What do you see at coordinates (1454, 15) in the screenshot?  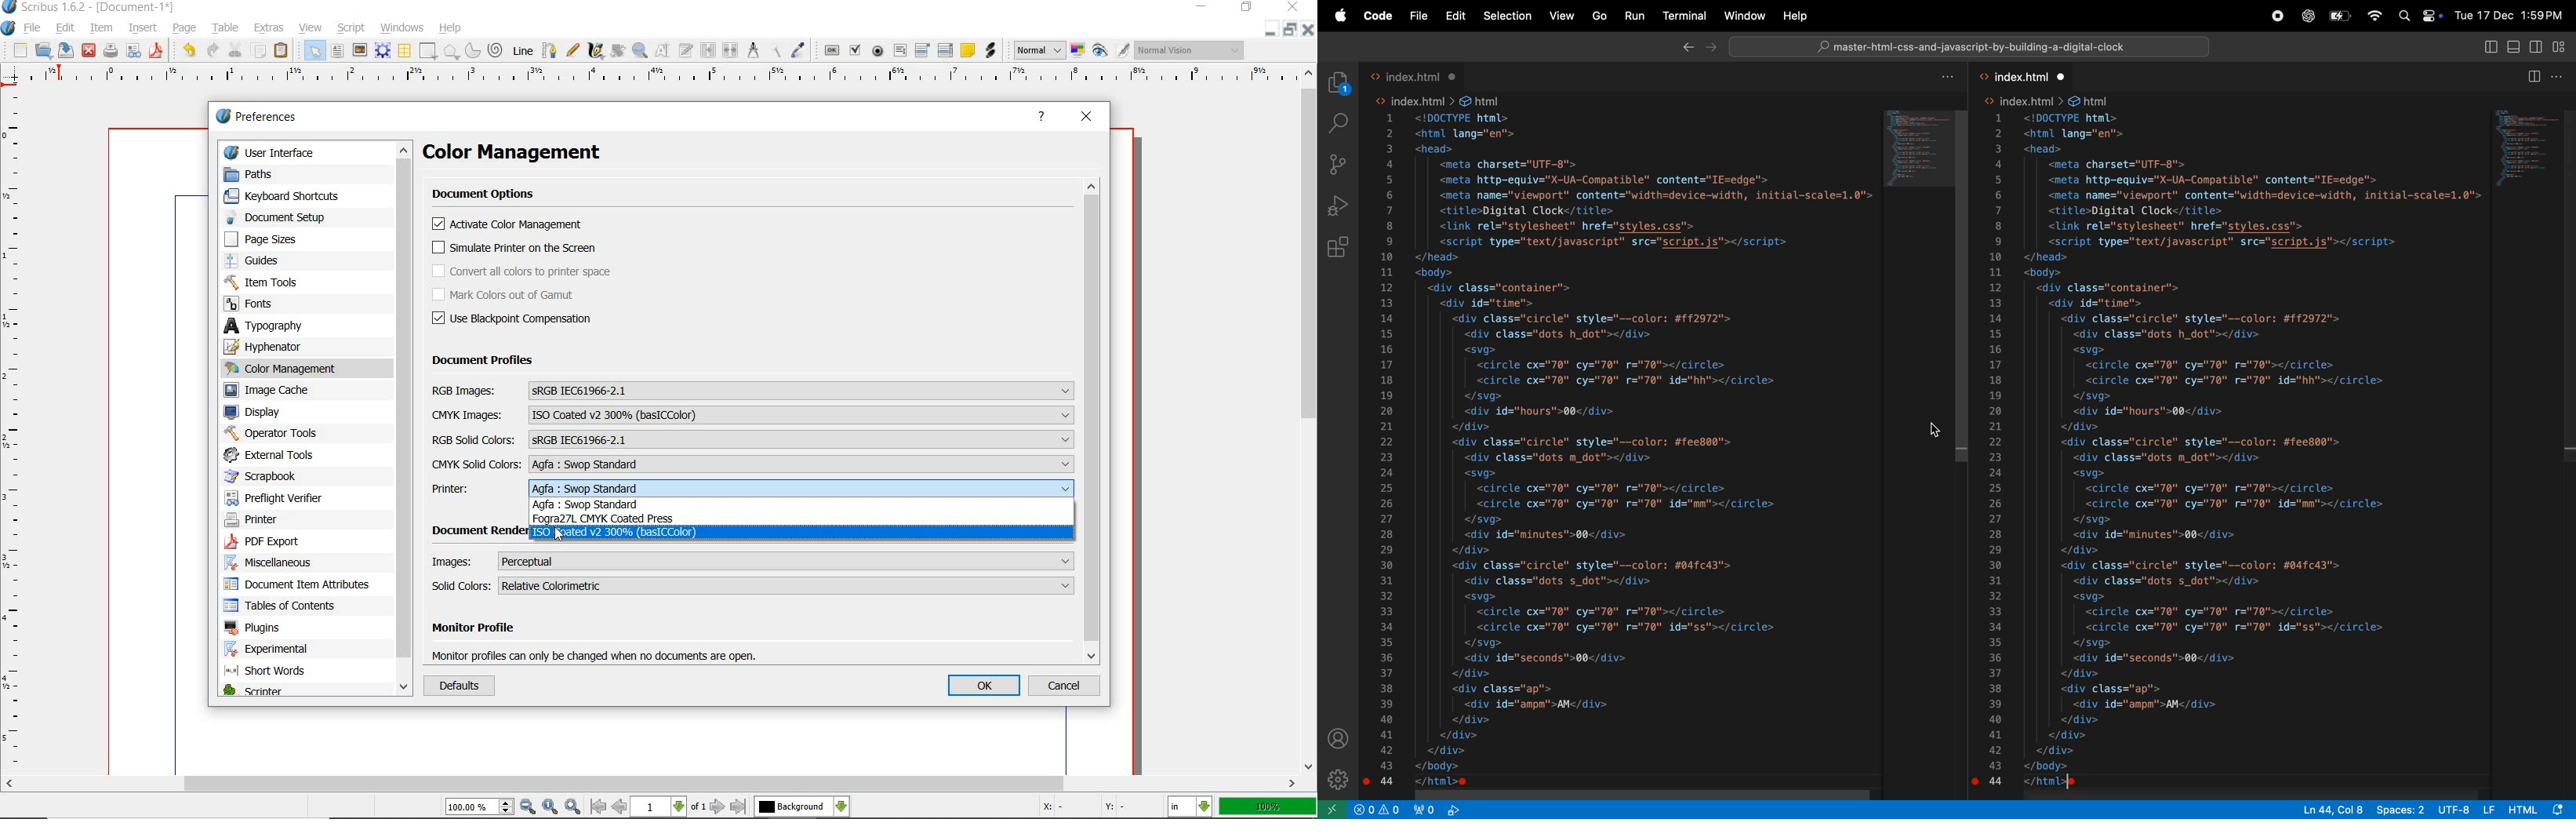 I see `edit` at bounding box center [1454, 15].